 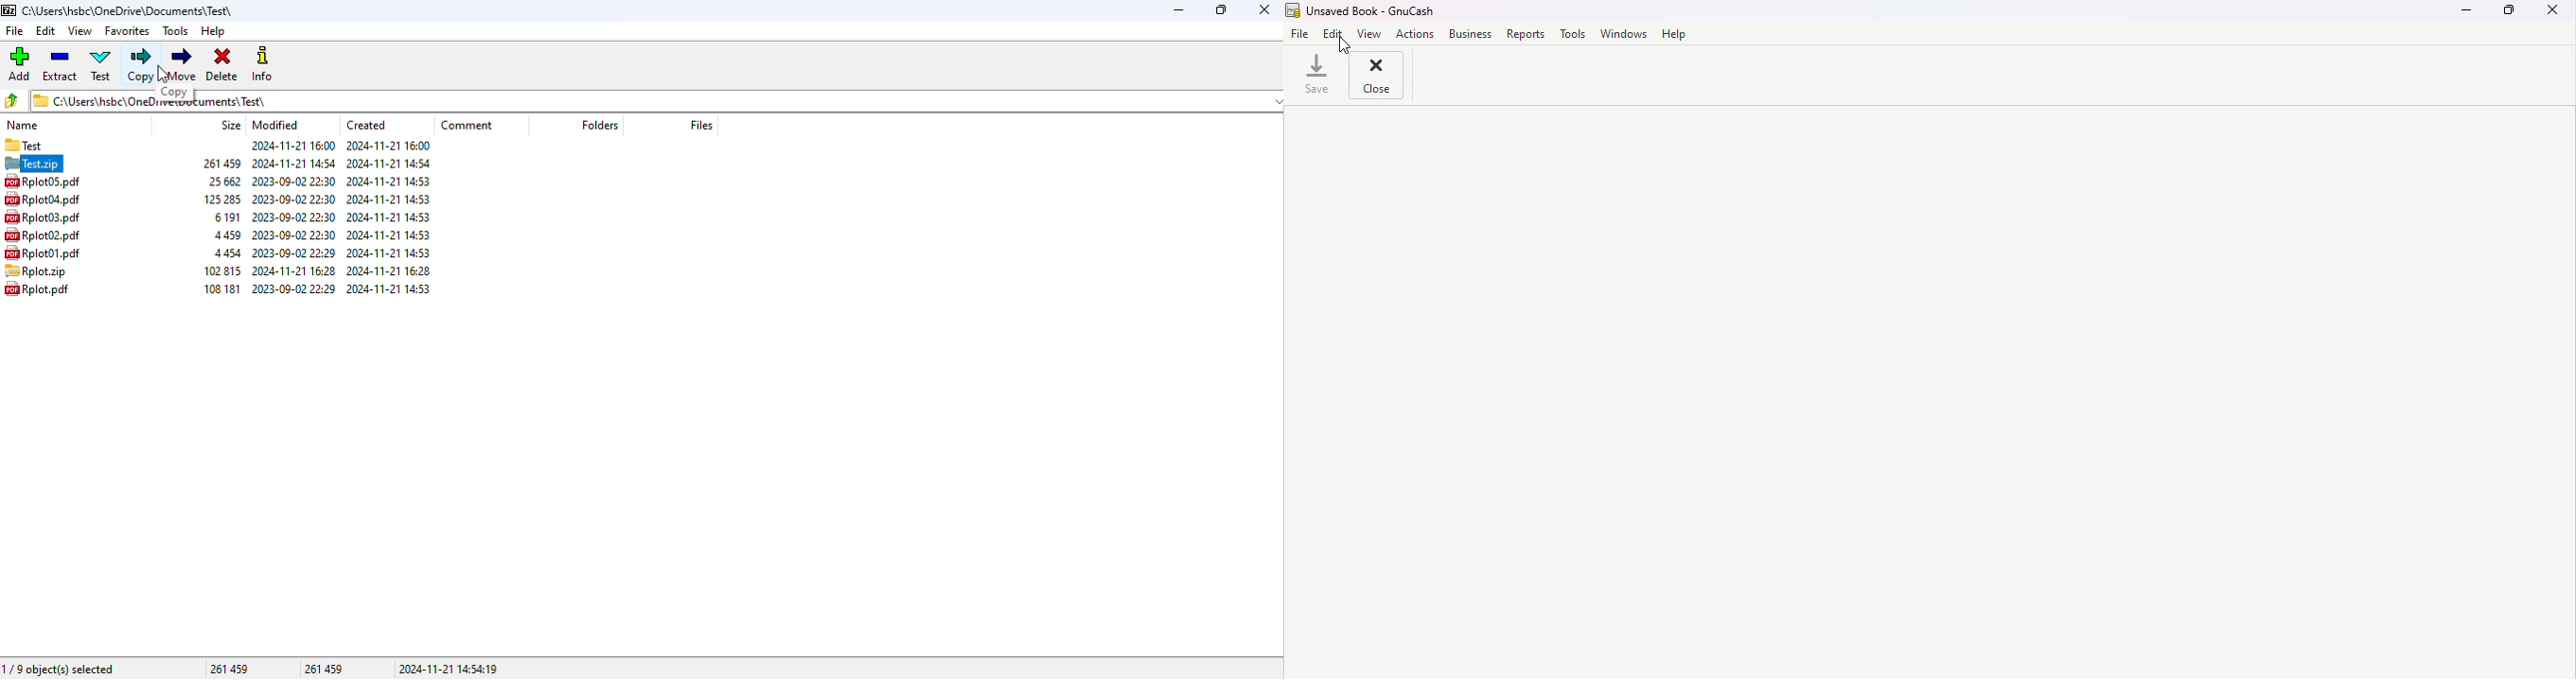 What do you see at coordinates (59, 670) in the screenshot?
I see `1/9 object(s) selected` at bounding box center [59, 670].